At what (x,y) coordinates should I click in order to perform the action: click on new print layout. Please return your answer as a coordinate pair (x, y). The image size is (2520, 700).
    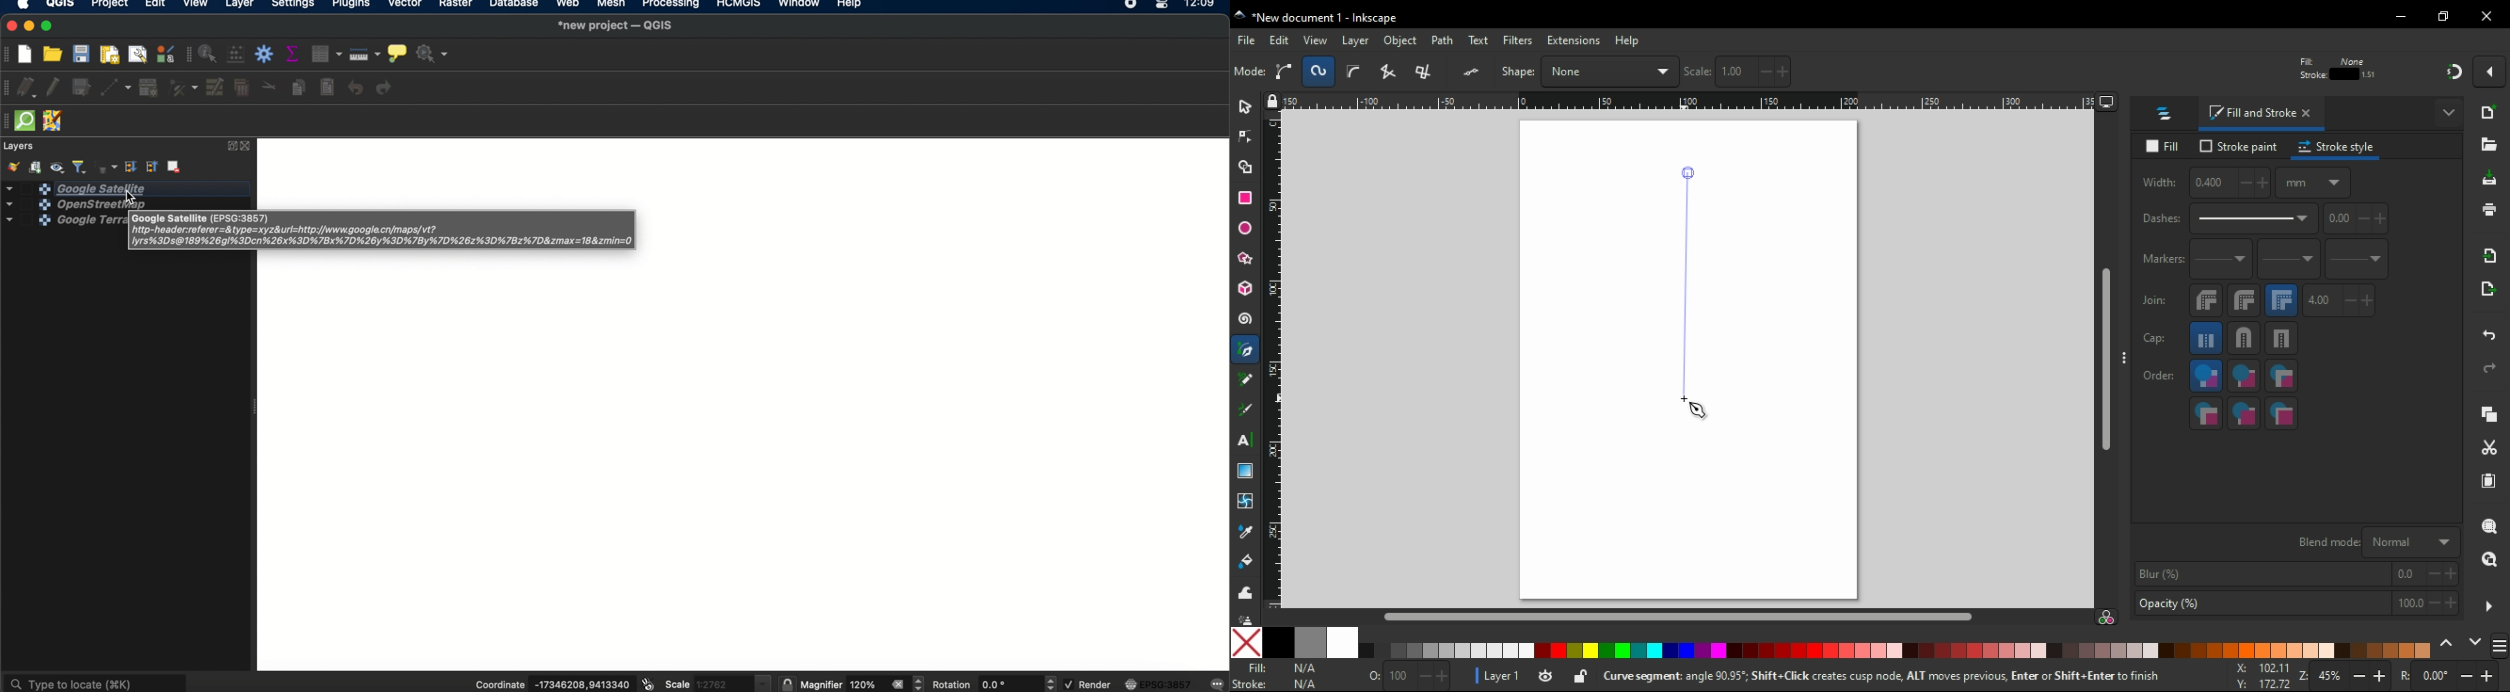
    Looking at the image, I should click on (111, 54).